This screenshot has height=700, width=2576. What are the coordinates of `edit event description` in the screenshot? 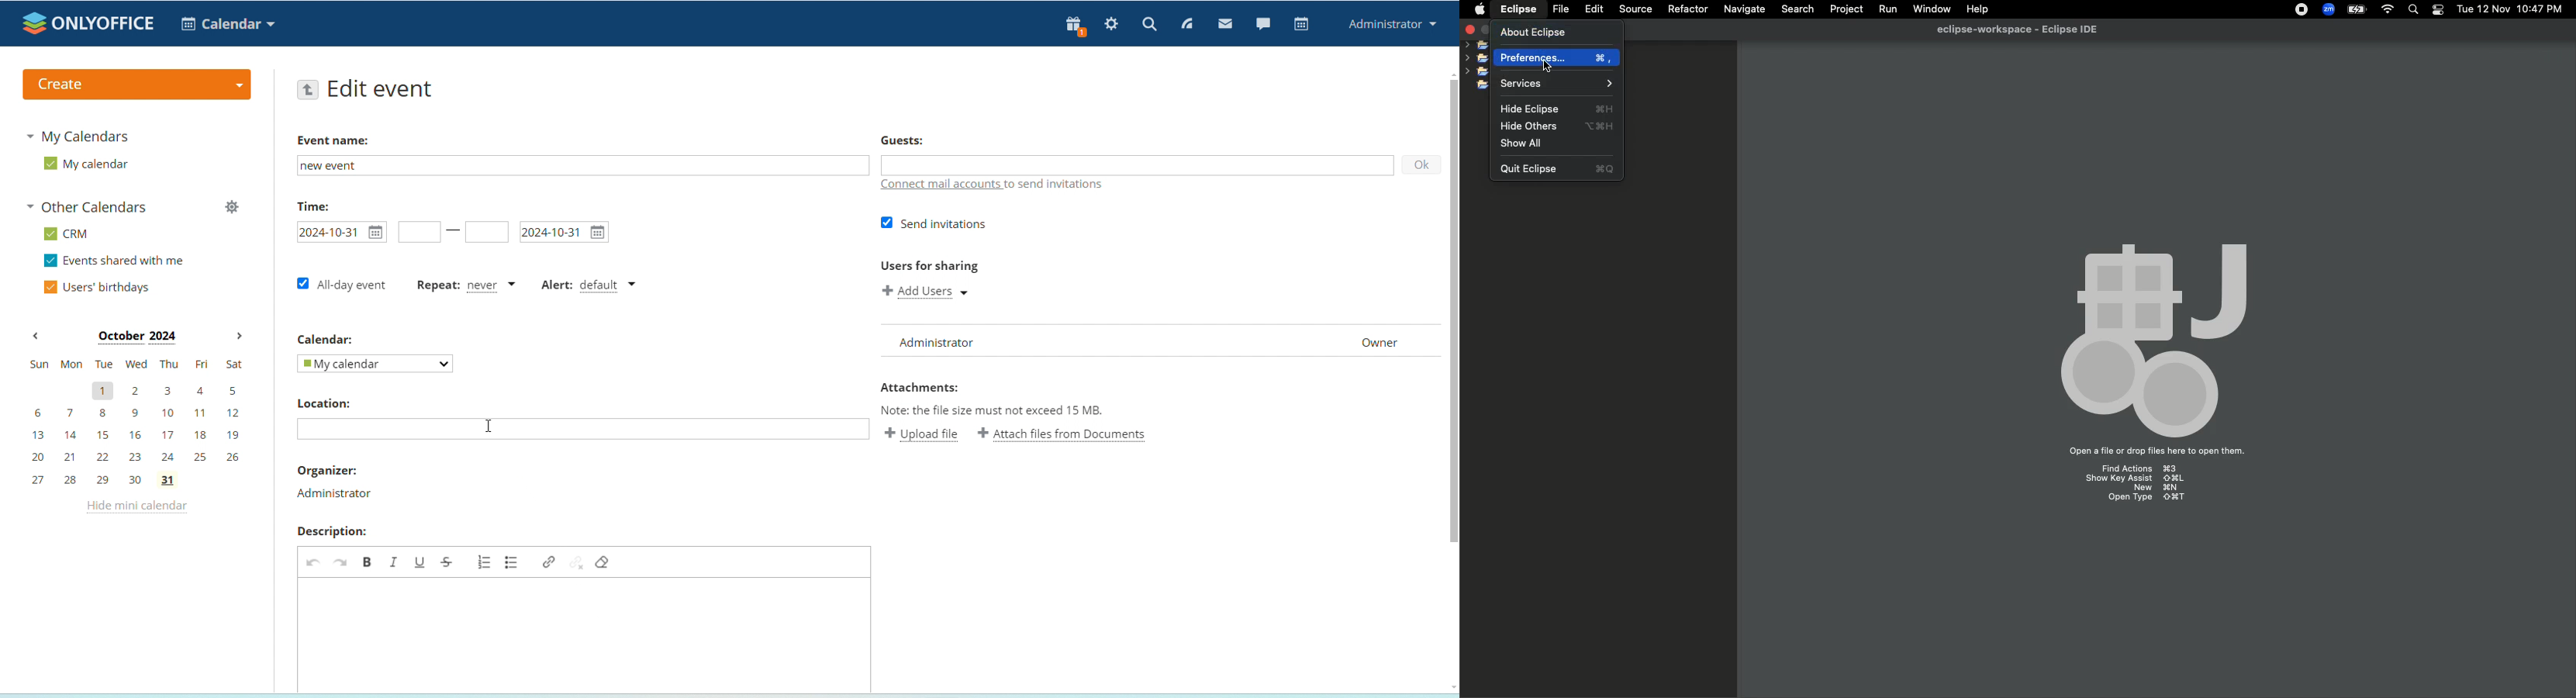 It's located at (582, 634).